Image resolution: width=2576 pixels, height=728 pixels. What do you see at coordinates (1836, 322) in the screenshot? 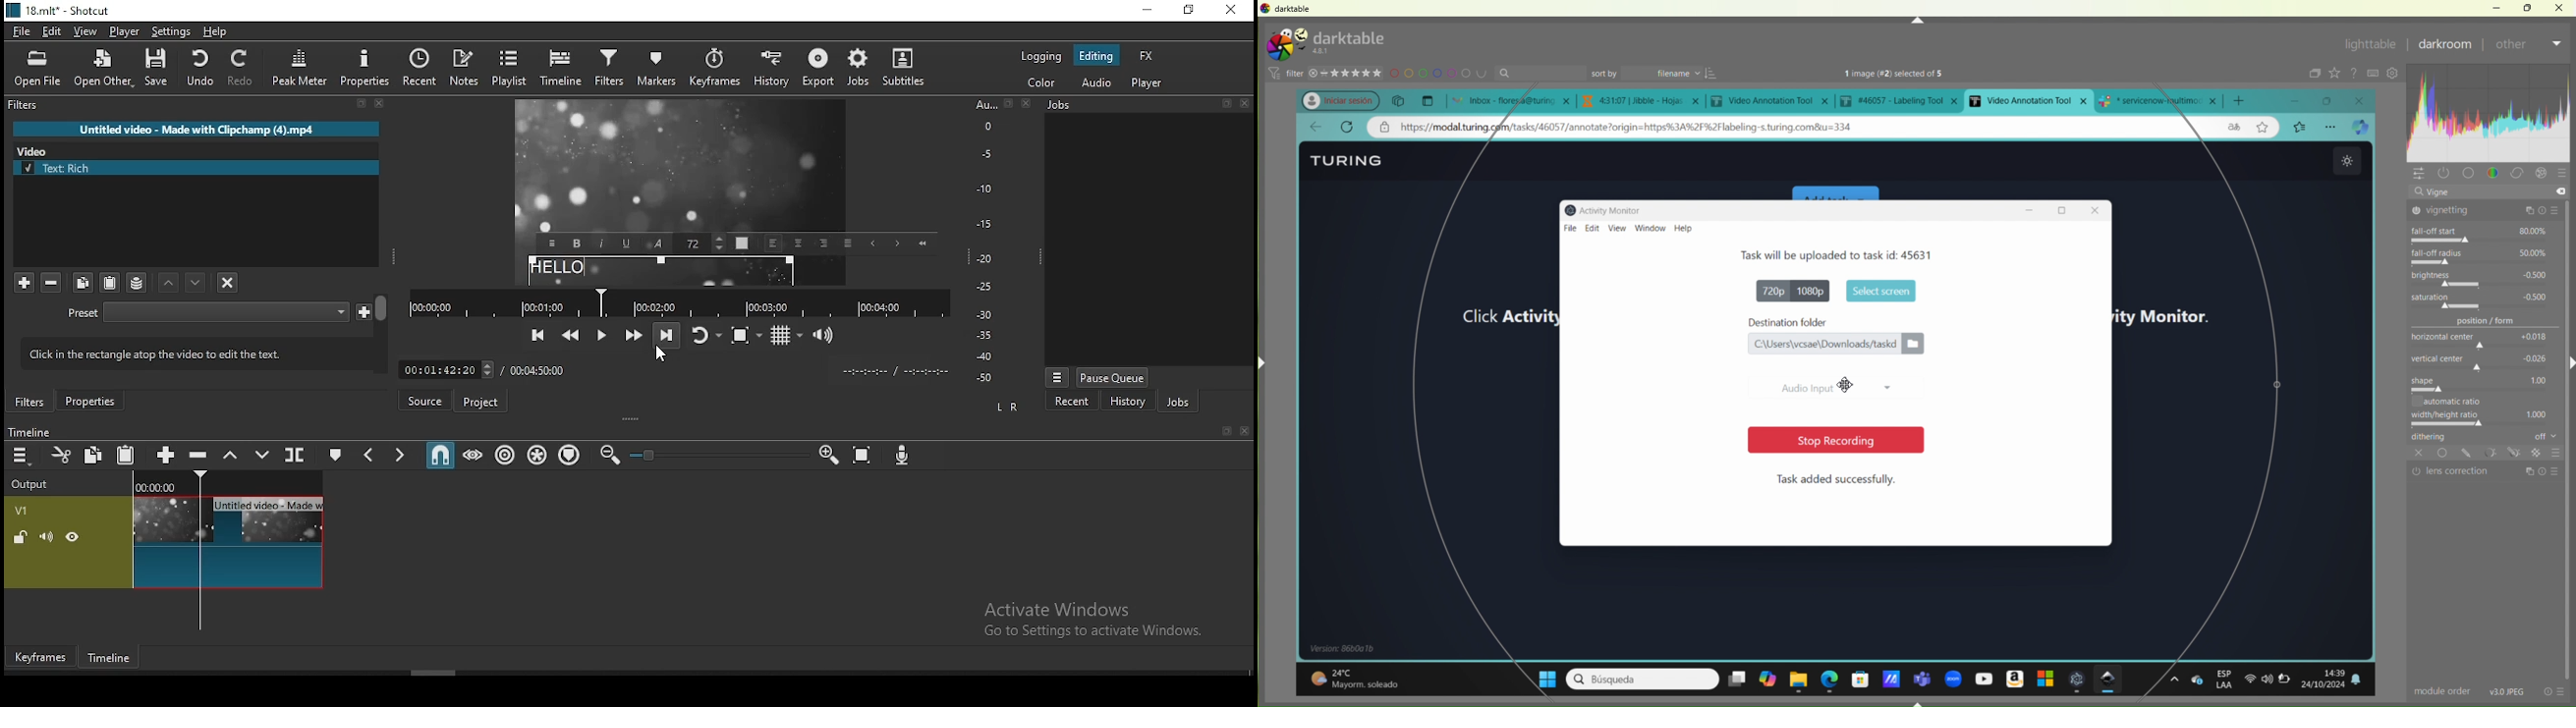
I see `destination folder` at bounding box center [1836, 322].